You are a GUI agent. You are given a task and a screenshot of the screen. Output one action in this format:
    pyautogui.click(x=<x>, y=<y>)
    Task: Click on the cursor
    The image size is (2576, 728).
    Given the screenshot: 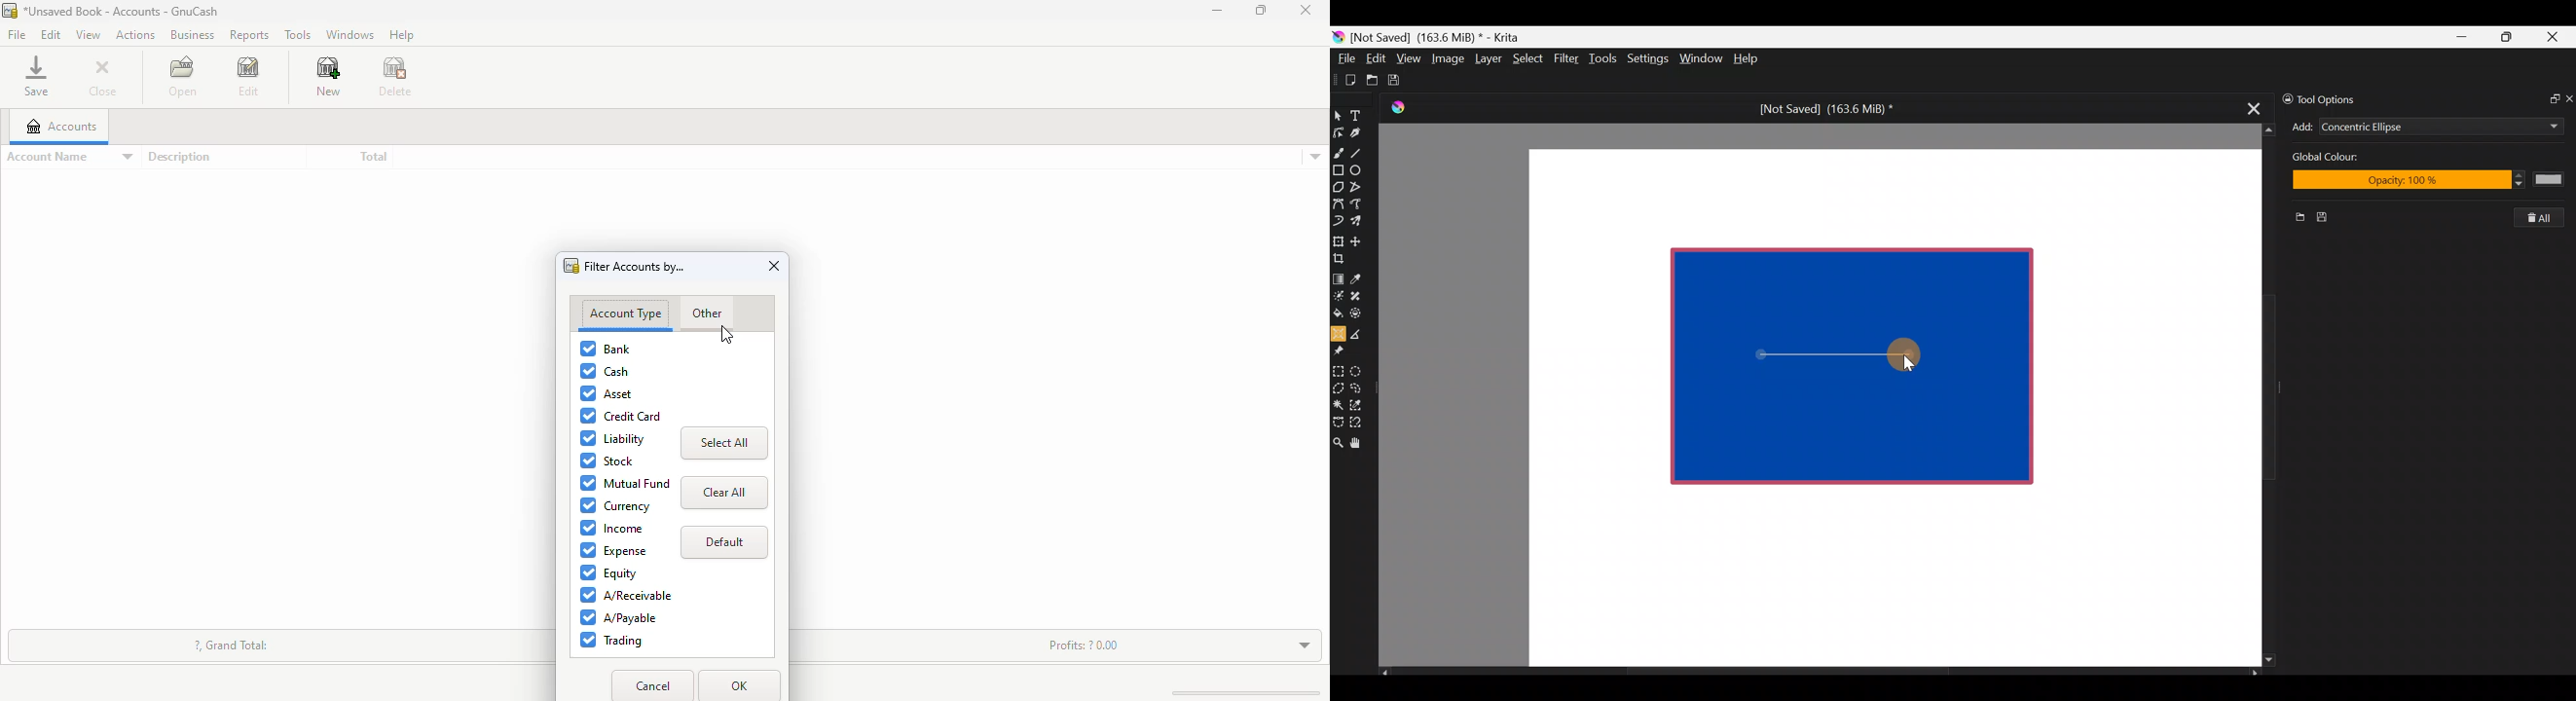 What is the action you would take?
    pyautogui.click(x=725, y=335)
    